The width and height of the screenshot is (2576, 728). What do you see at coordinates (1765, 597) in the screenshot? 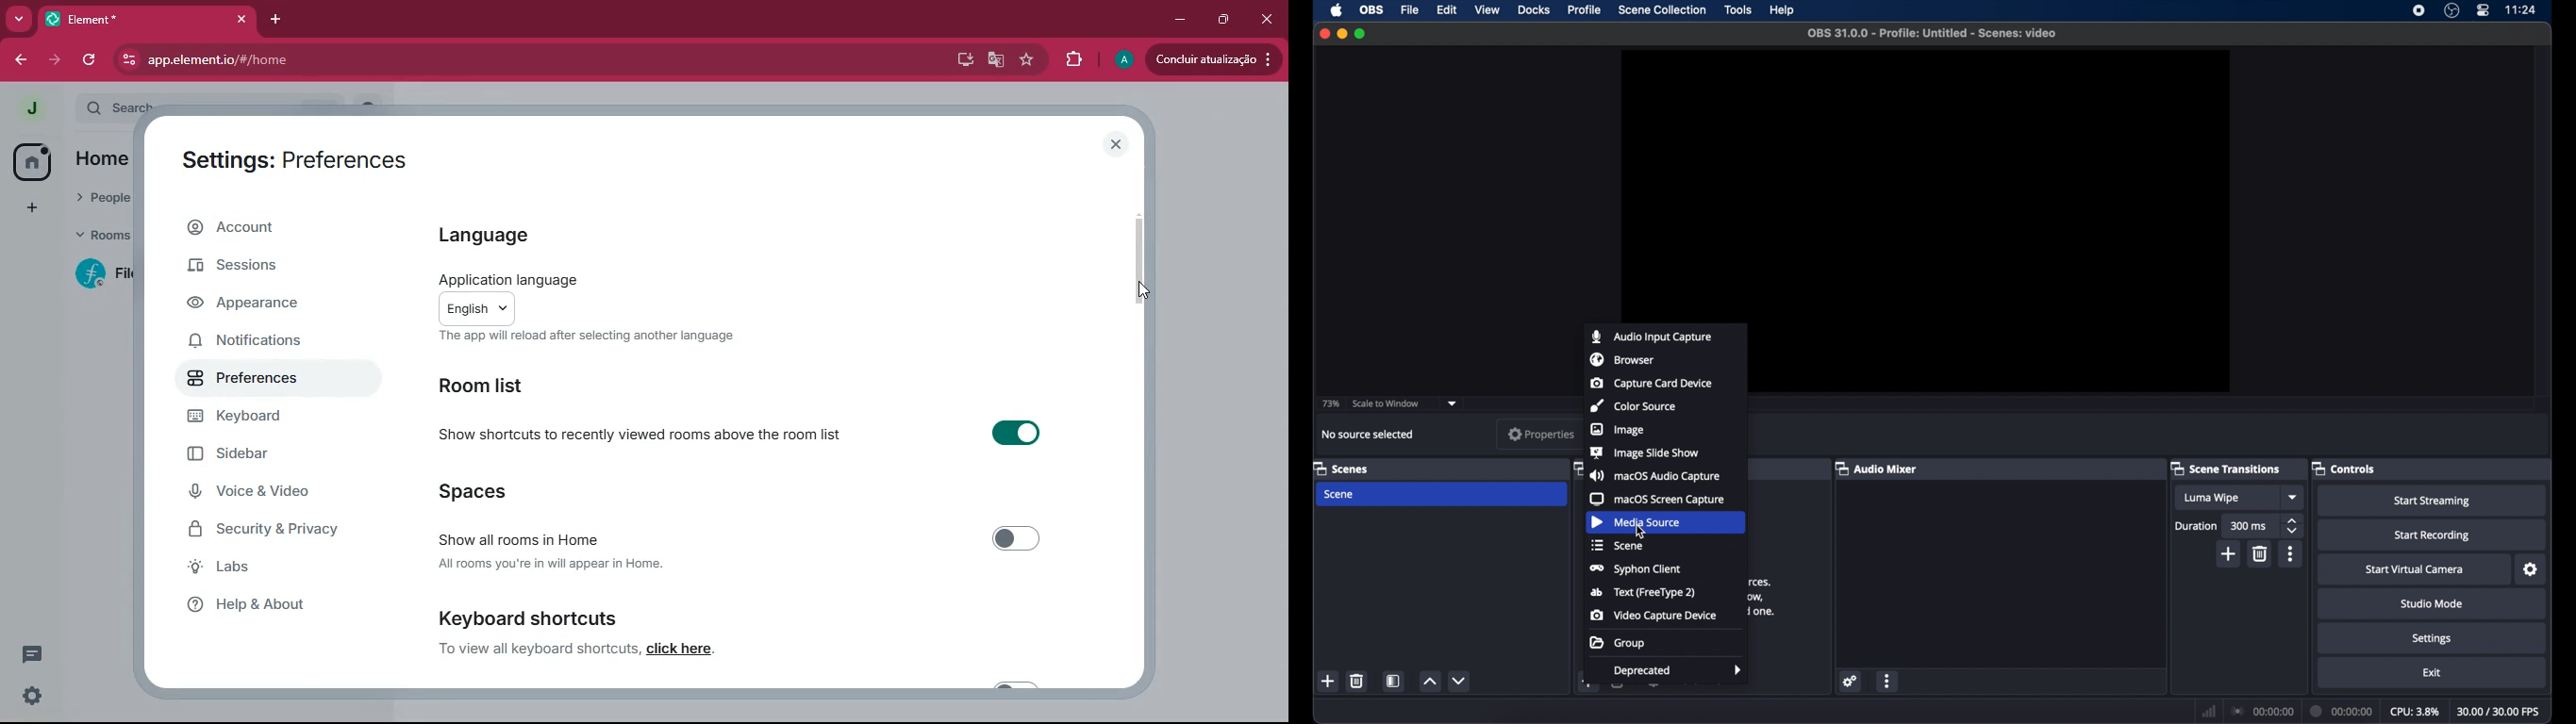
I see `obscure text` at bounding box center [1765, 597].